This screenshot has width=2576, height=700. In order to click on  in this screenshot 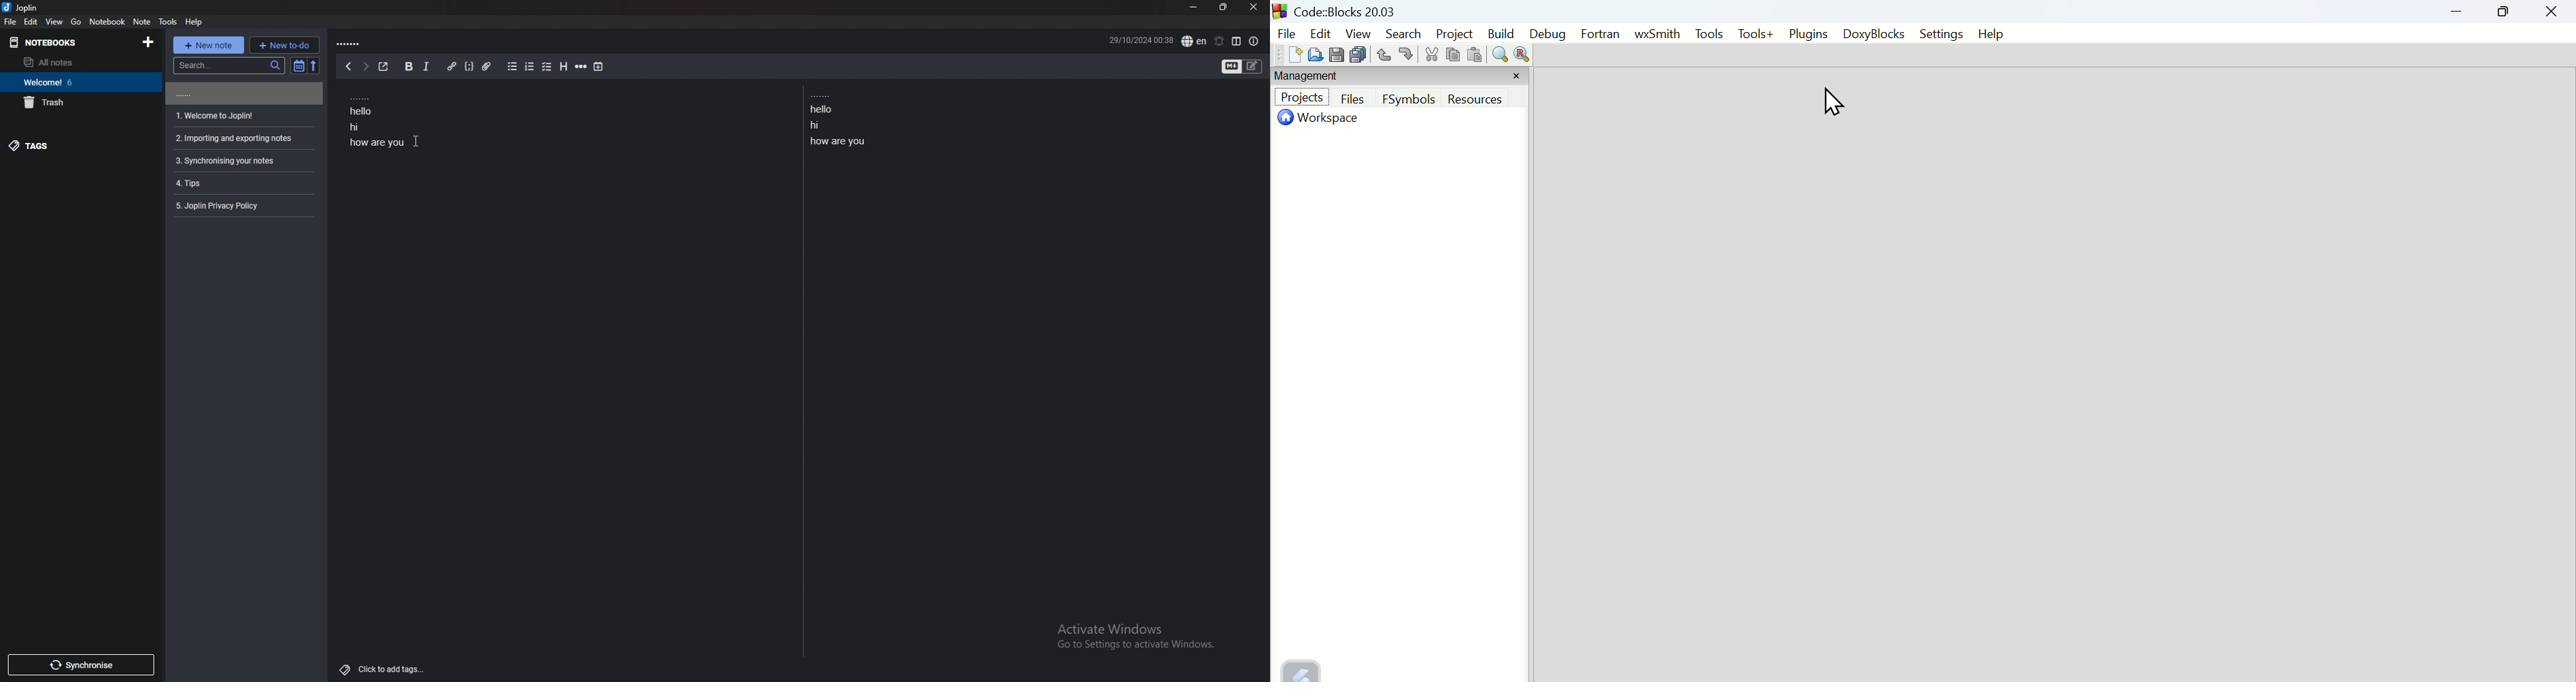, I will do `click(1130, 639)`.